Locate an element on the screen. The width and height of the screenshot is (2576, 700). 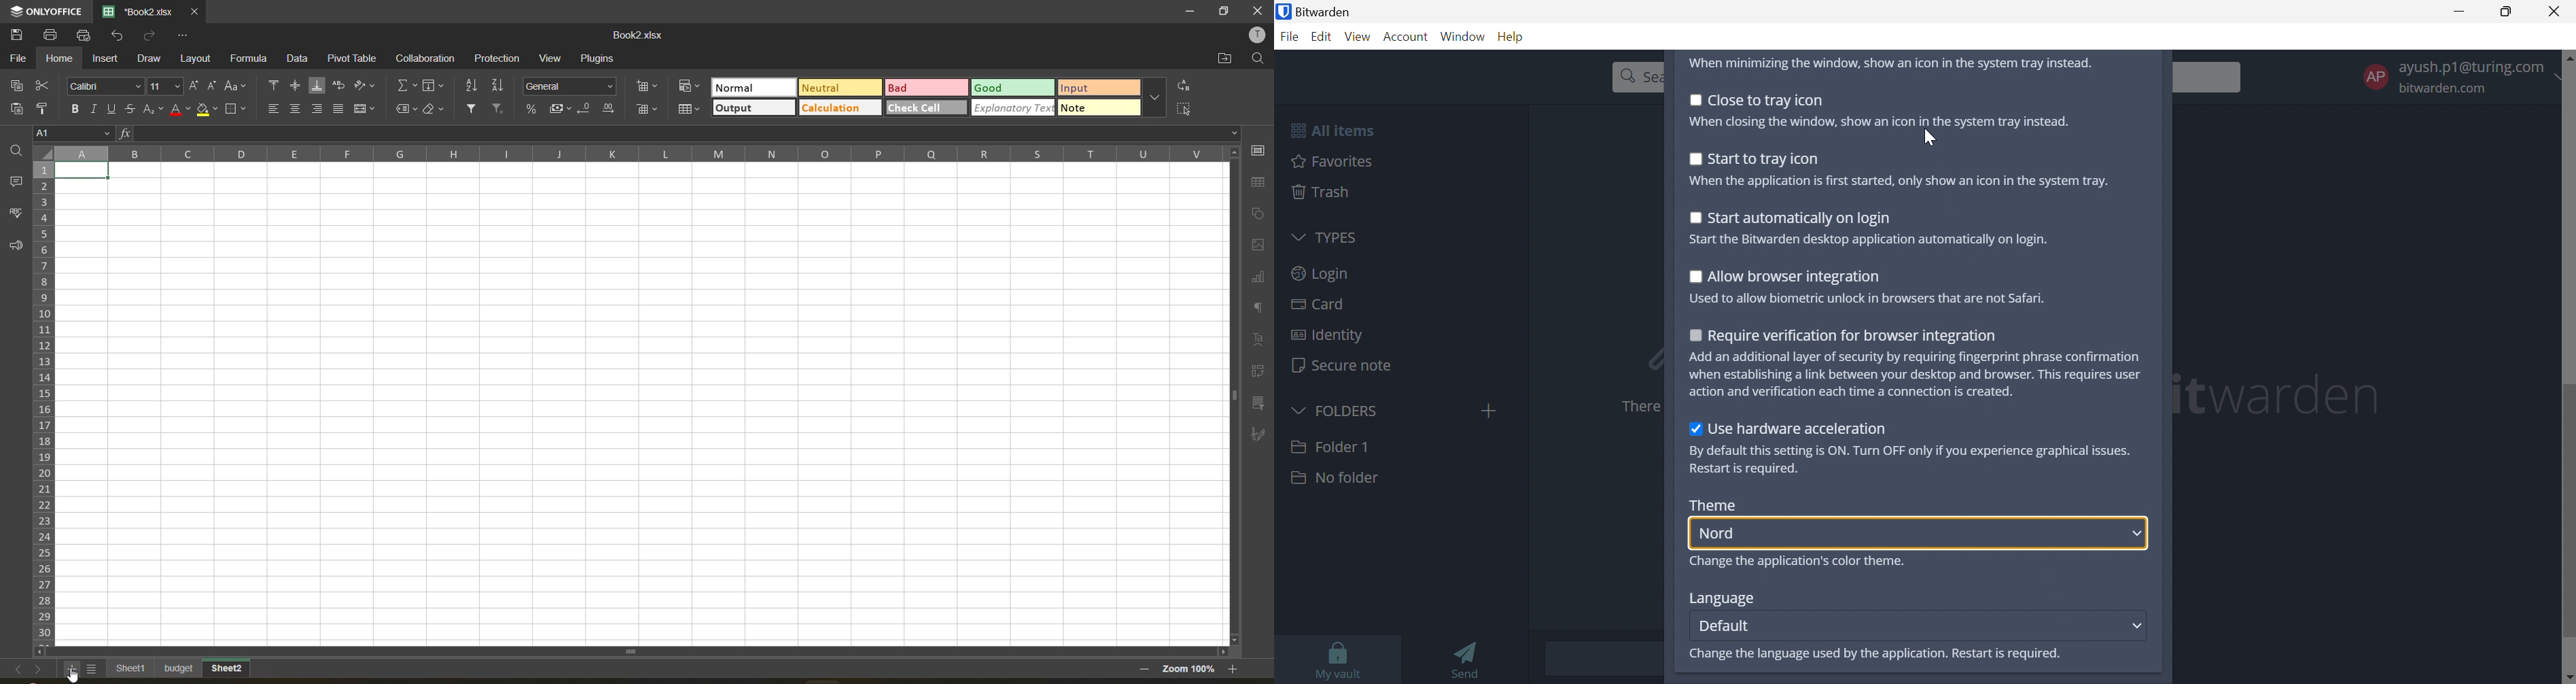
bad is located at coordinates (924, 88).